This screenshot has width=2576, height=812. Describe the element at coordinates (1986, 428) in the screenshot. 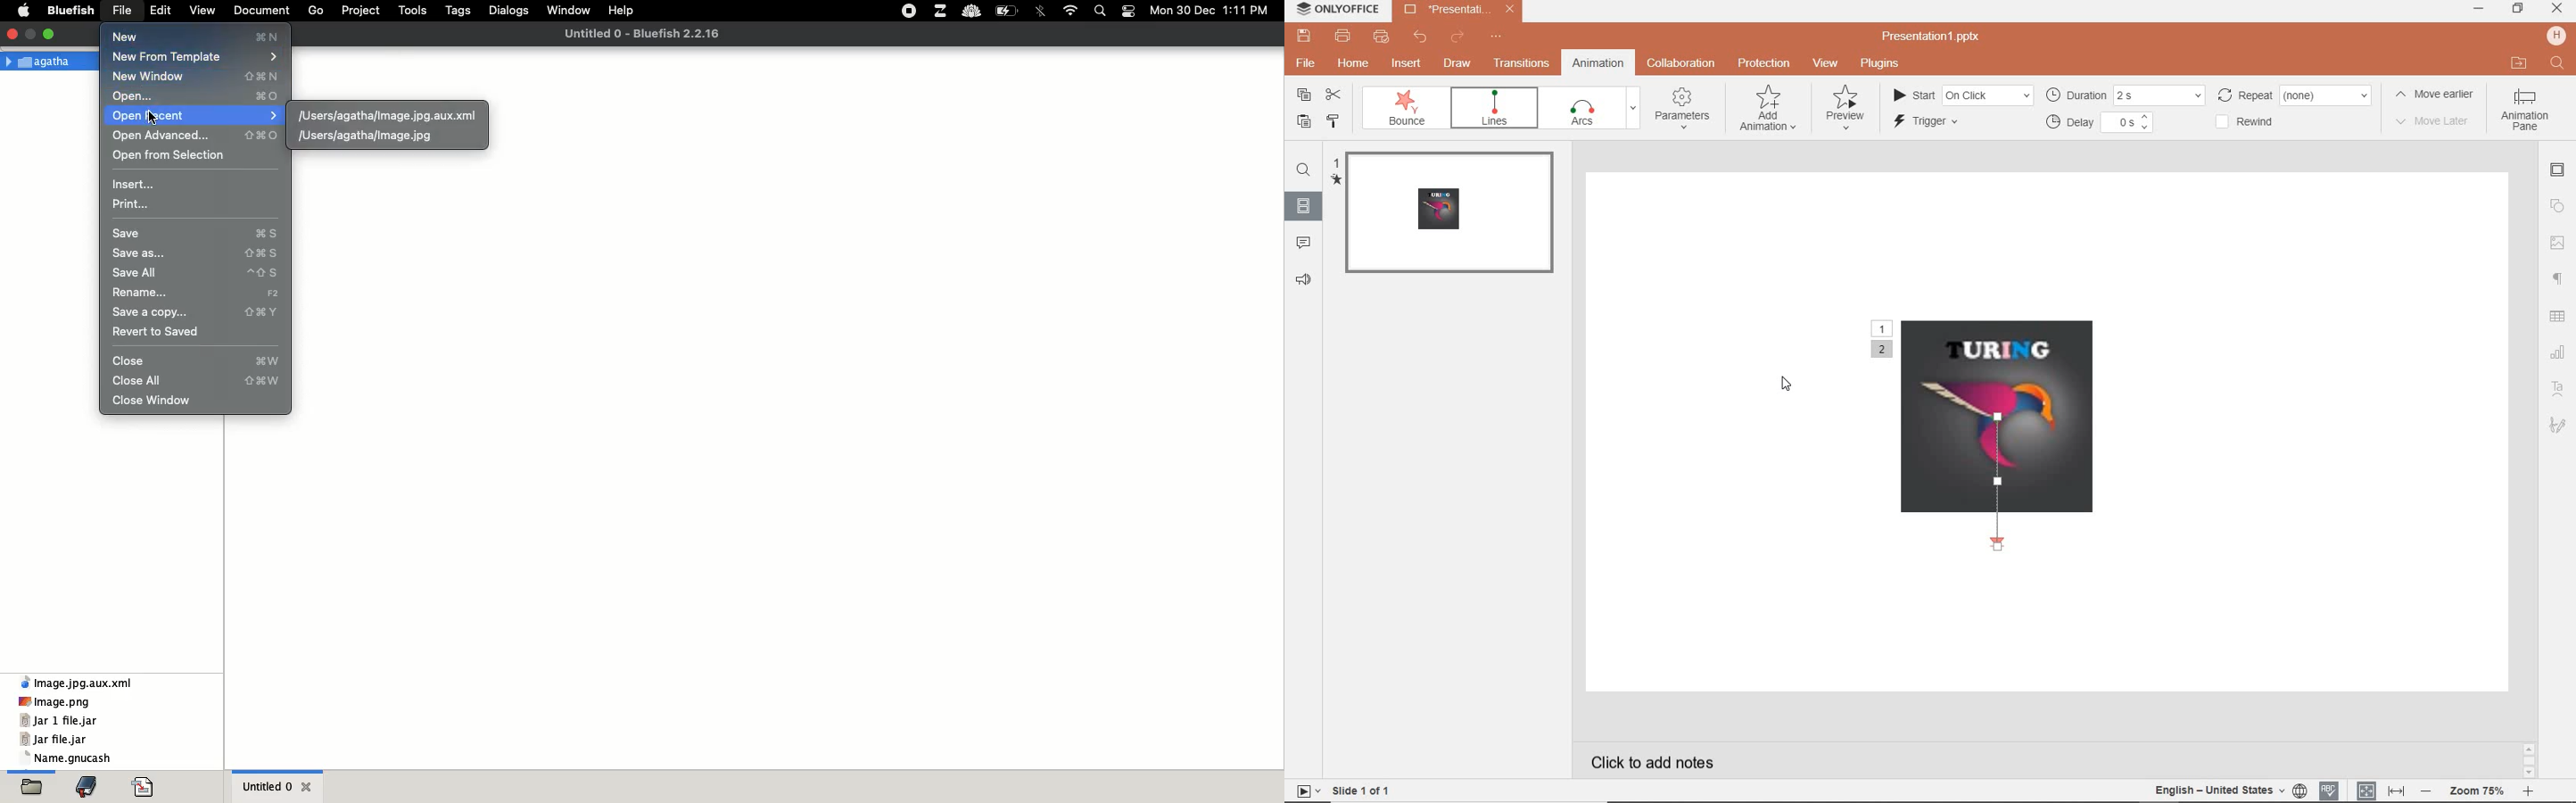

I see `motion path animation added` at that location.